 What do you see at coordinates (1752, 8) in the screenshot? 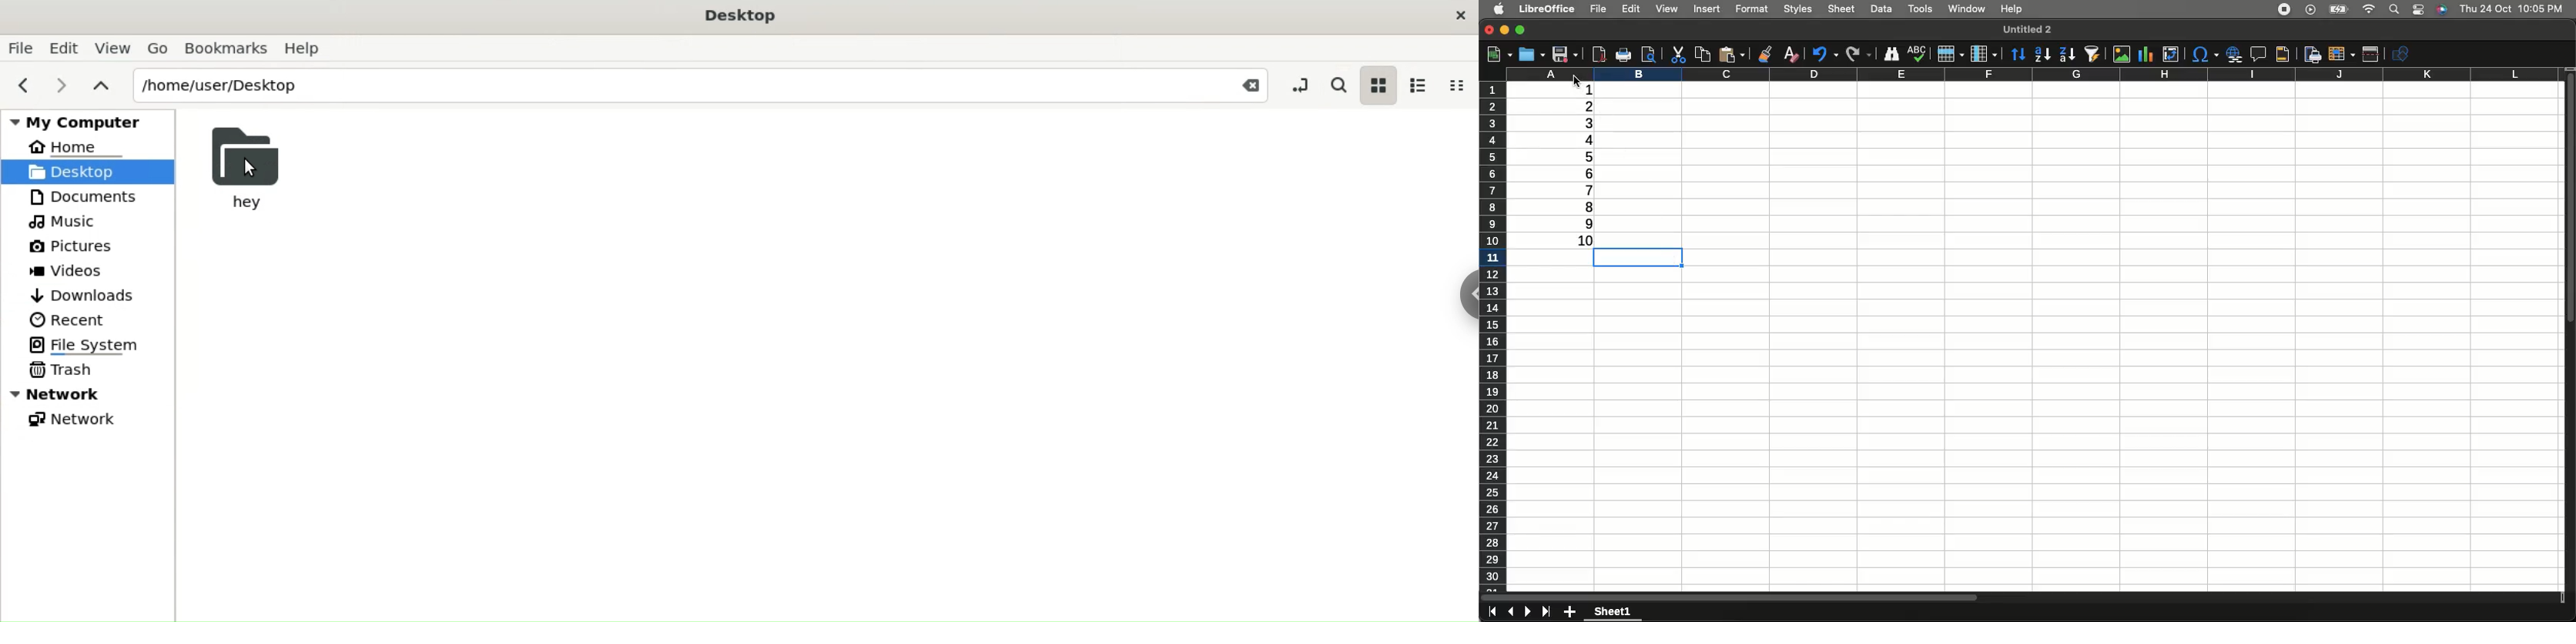
I see `Format` at bounding box center [1752, 8].